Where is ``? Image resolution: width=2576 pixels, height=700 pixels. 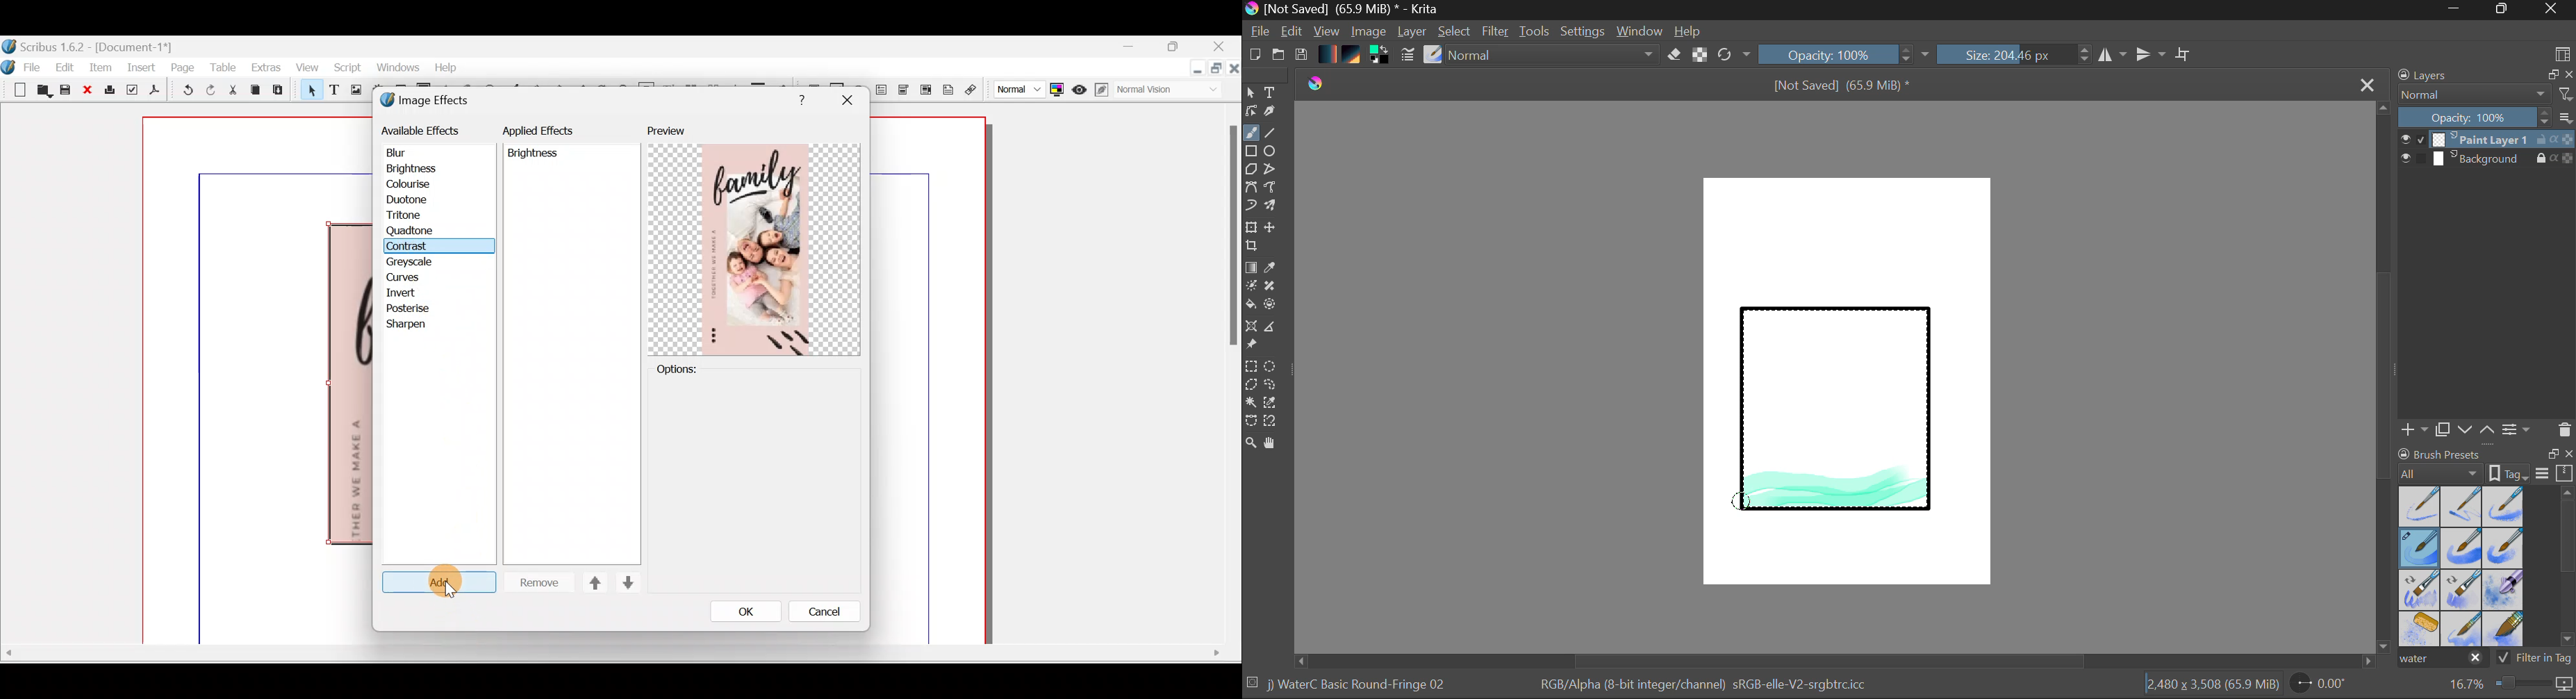
 is located at coordinates (610, 653).